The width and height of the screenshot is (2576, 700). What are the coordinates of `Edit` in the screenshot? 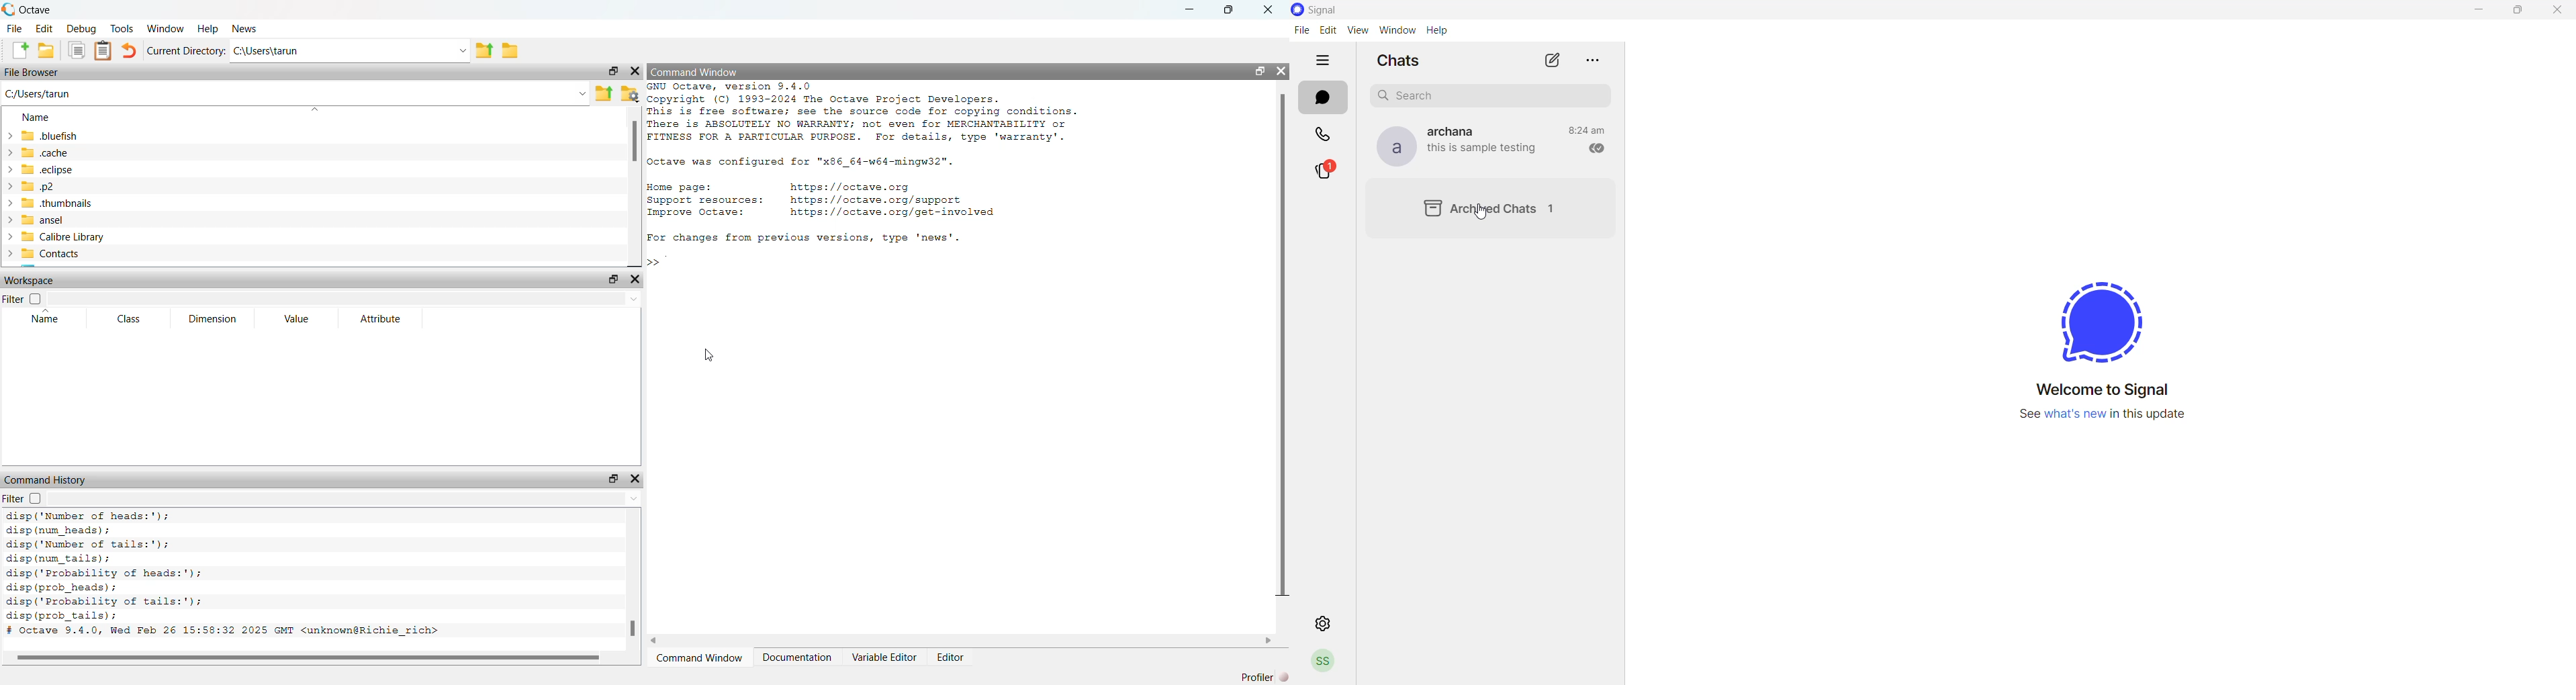 It's located at (44, 28).